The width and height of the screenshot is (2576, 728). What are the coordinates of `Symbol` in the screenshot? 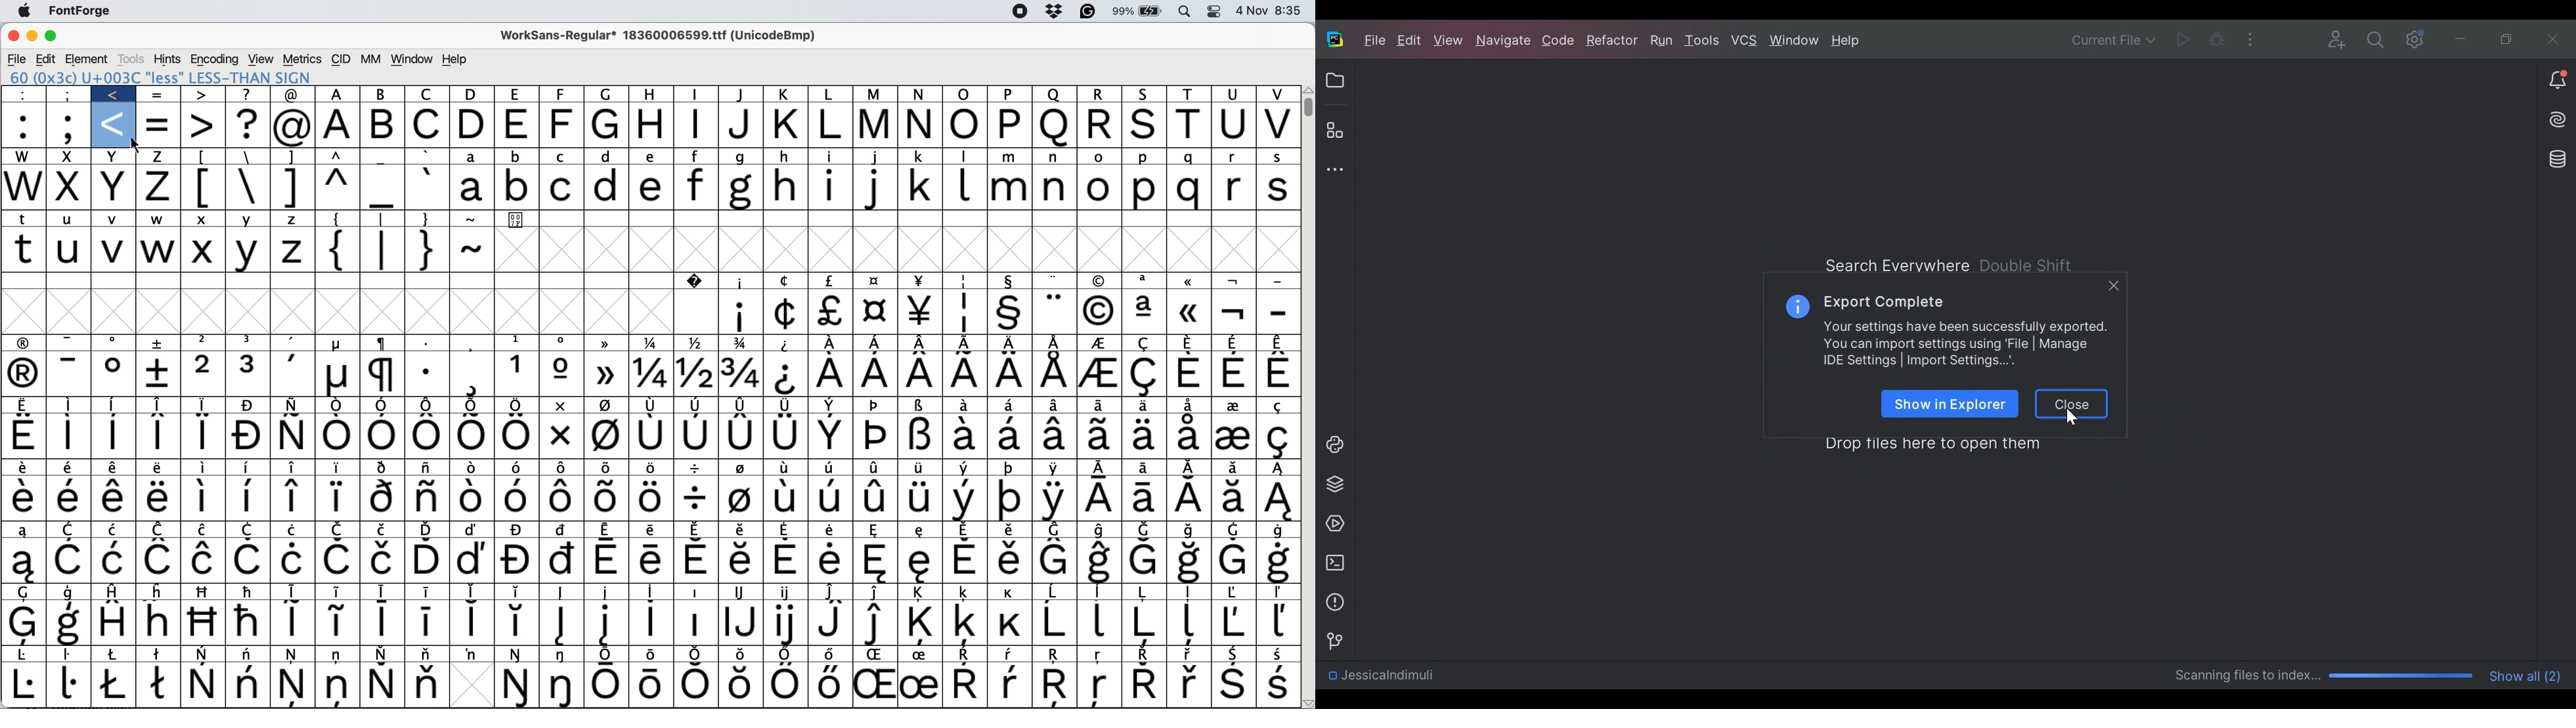 It's located at (1188, 312).